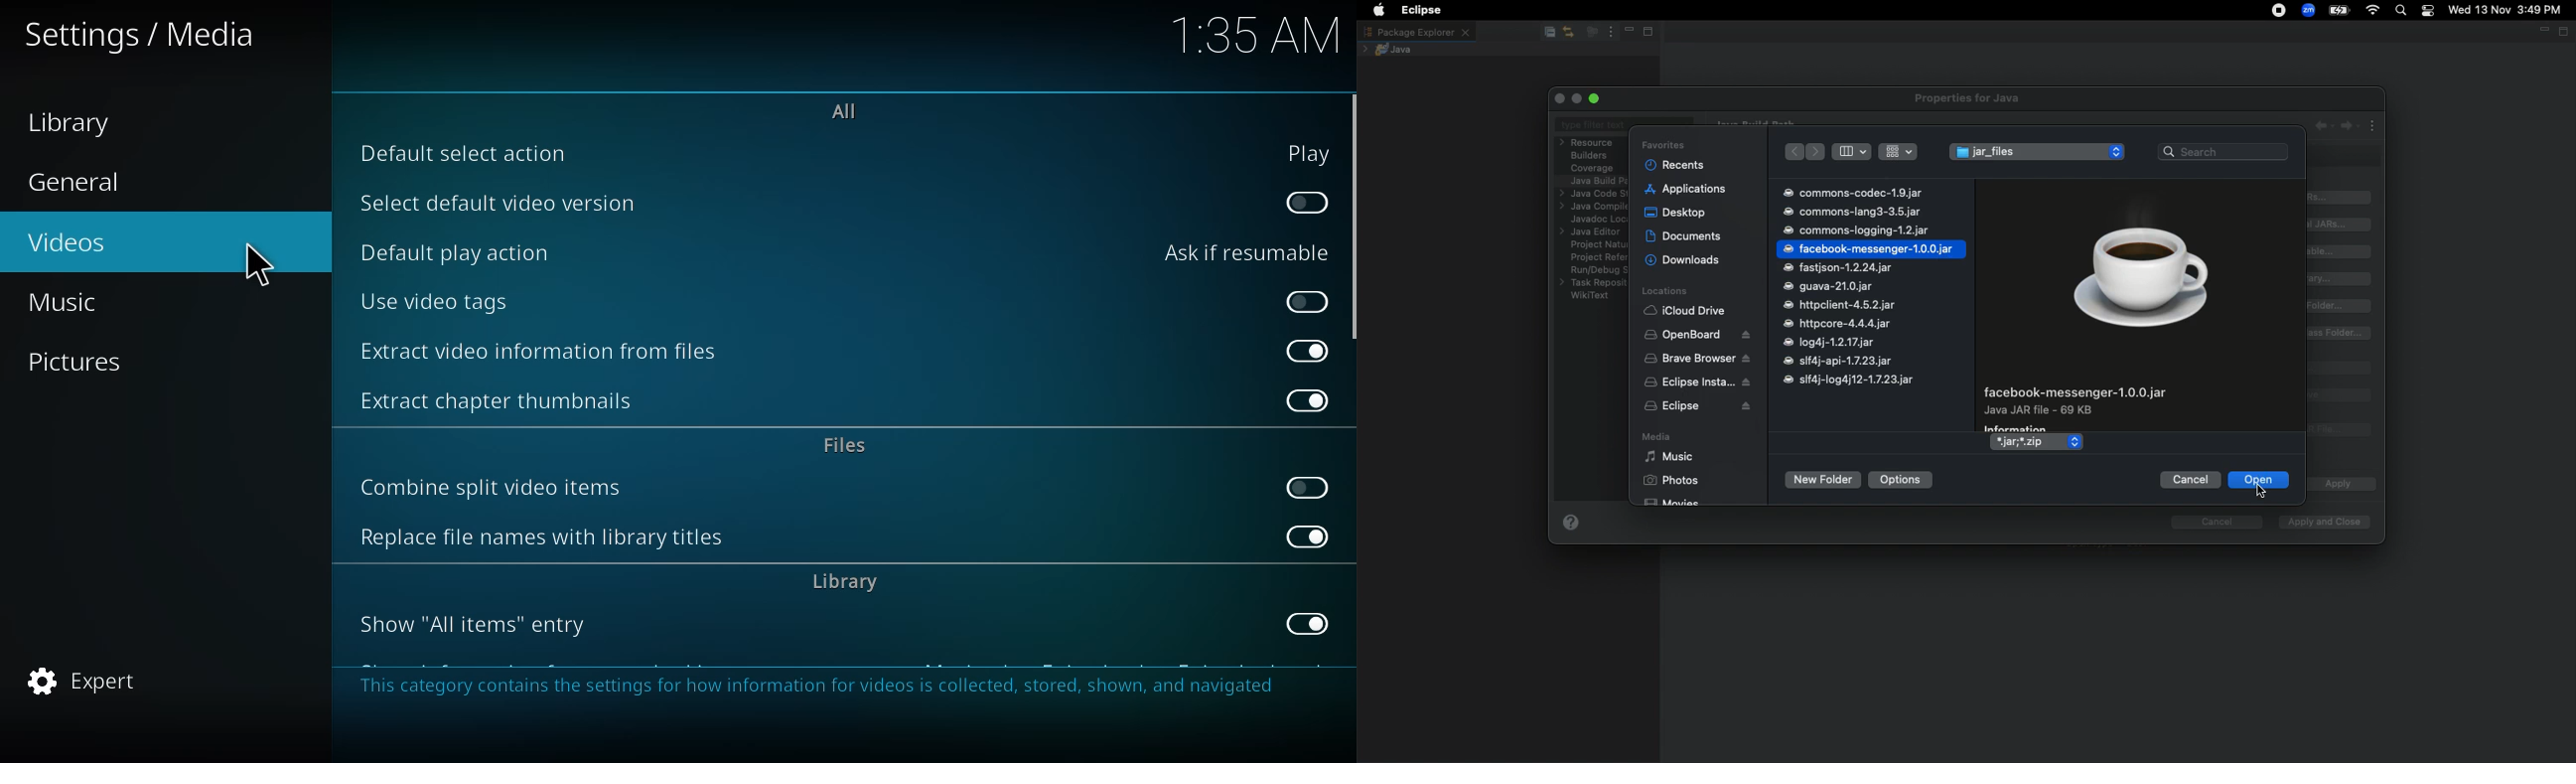 The width and height of the screenshot is (2576, 784). What do you see at coordinates (2340, 333) in the screenshot?
I see `Add external class folder` at bounding box center [2340, 333].